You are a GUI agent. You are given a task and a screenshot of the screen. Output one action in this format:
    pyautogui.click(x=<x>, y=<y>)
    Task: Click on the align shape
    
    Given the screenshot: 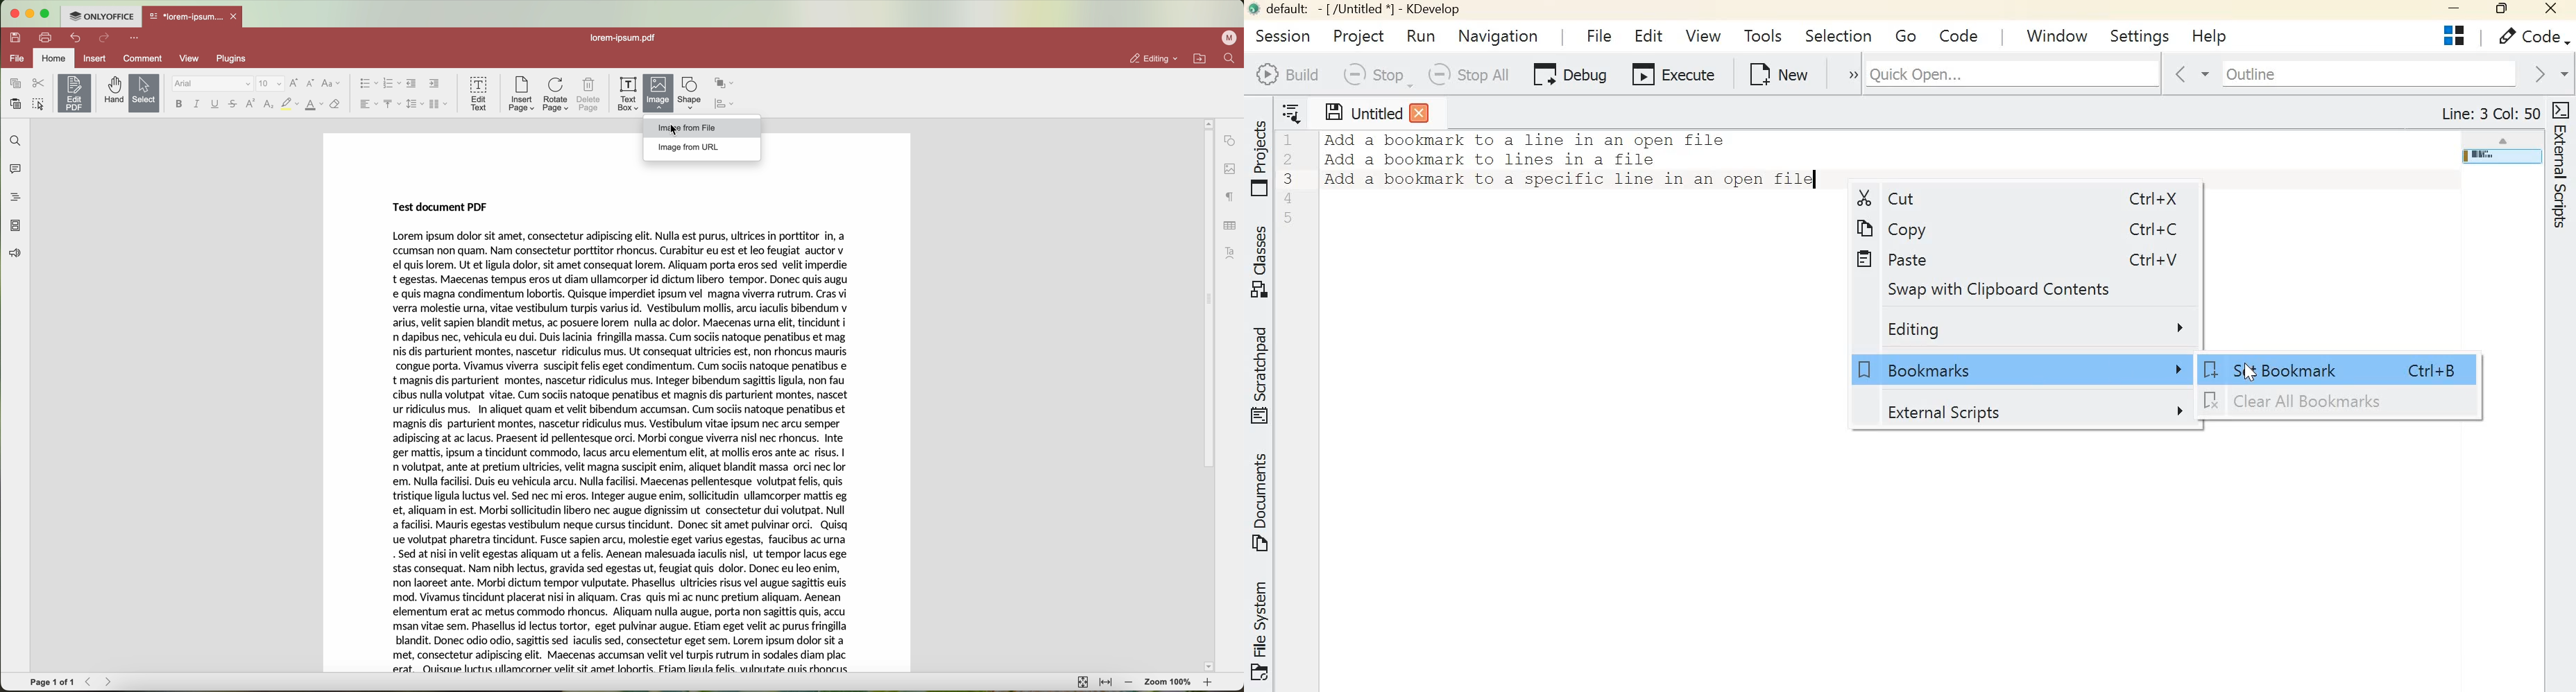 What is the action you would take?
    pyautogui.click(x=727, y=105)
    